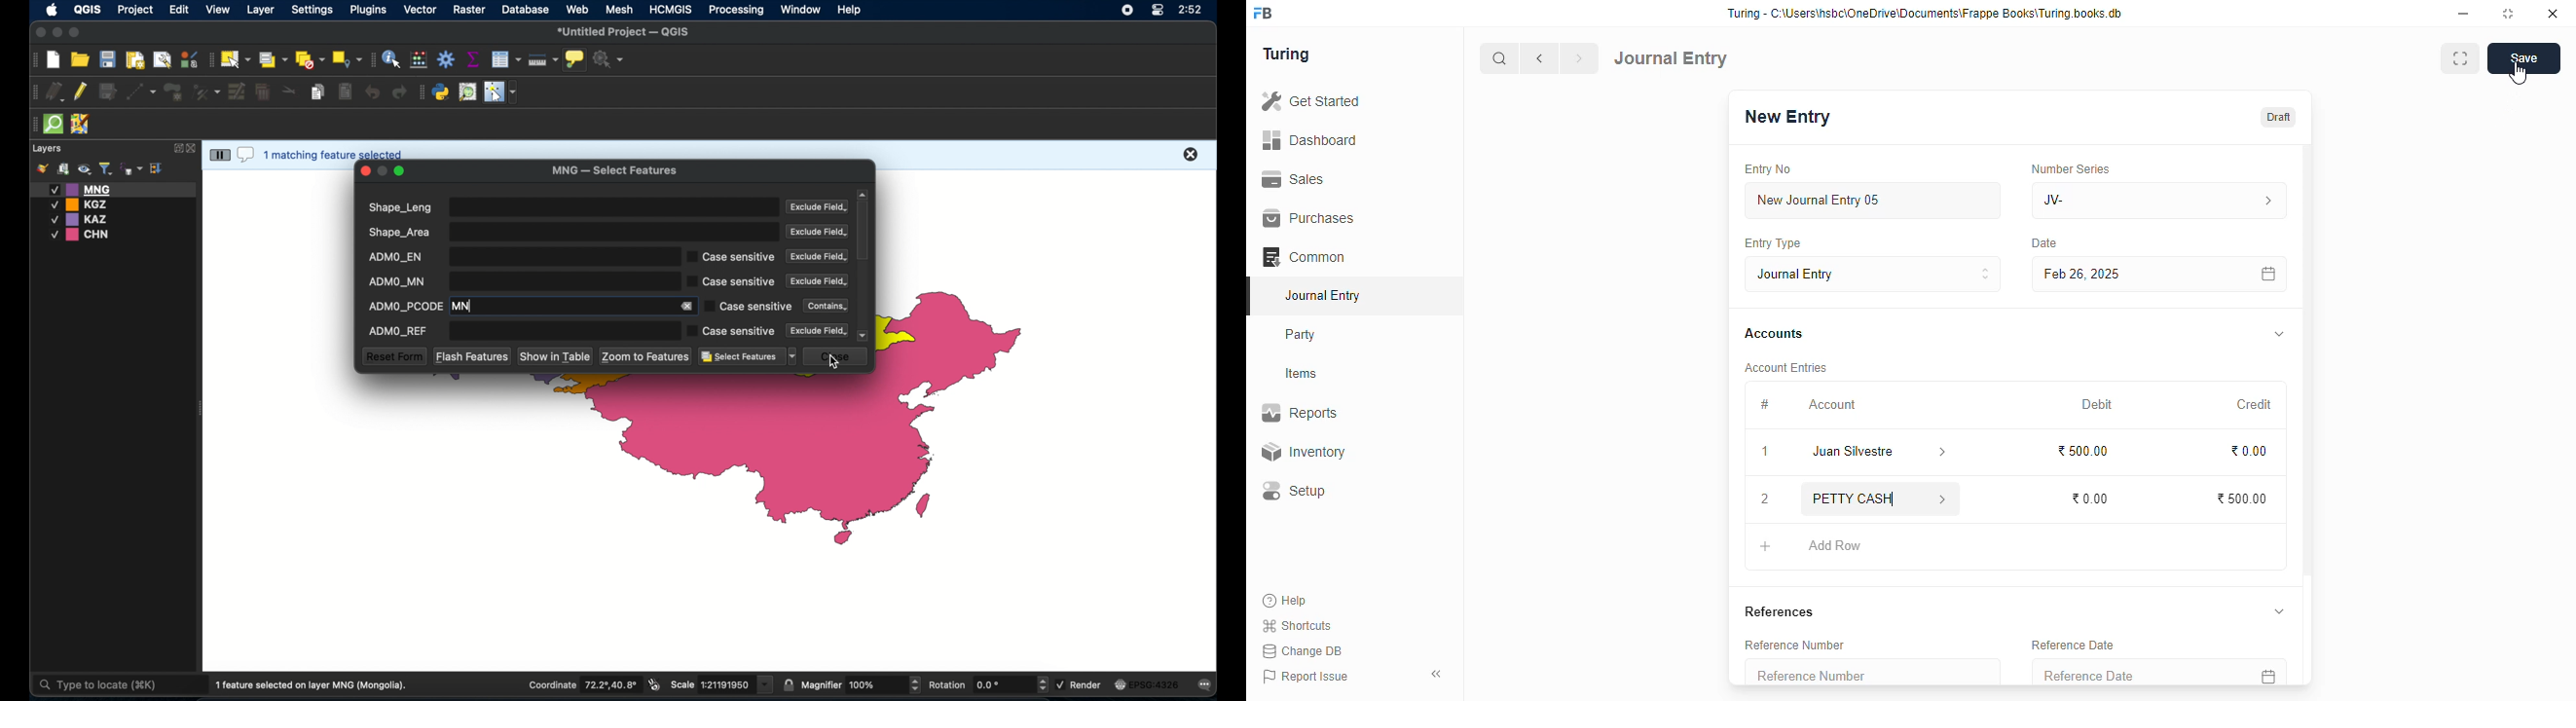 This screenshot has height=728, width=2576. I want to click on reference number, so click(1794, 645).